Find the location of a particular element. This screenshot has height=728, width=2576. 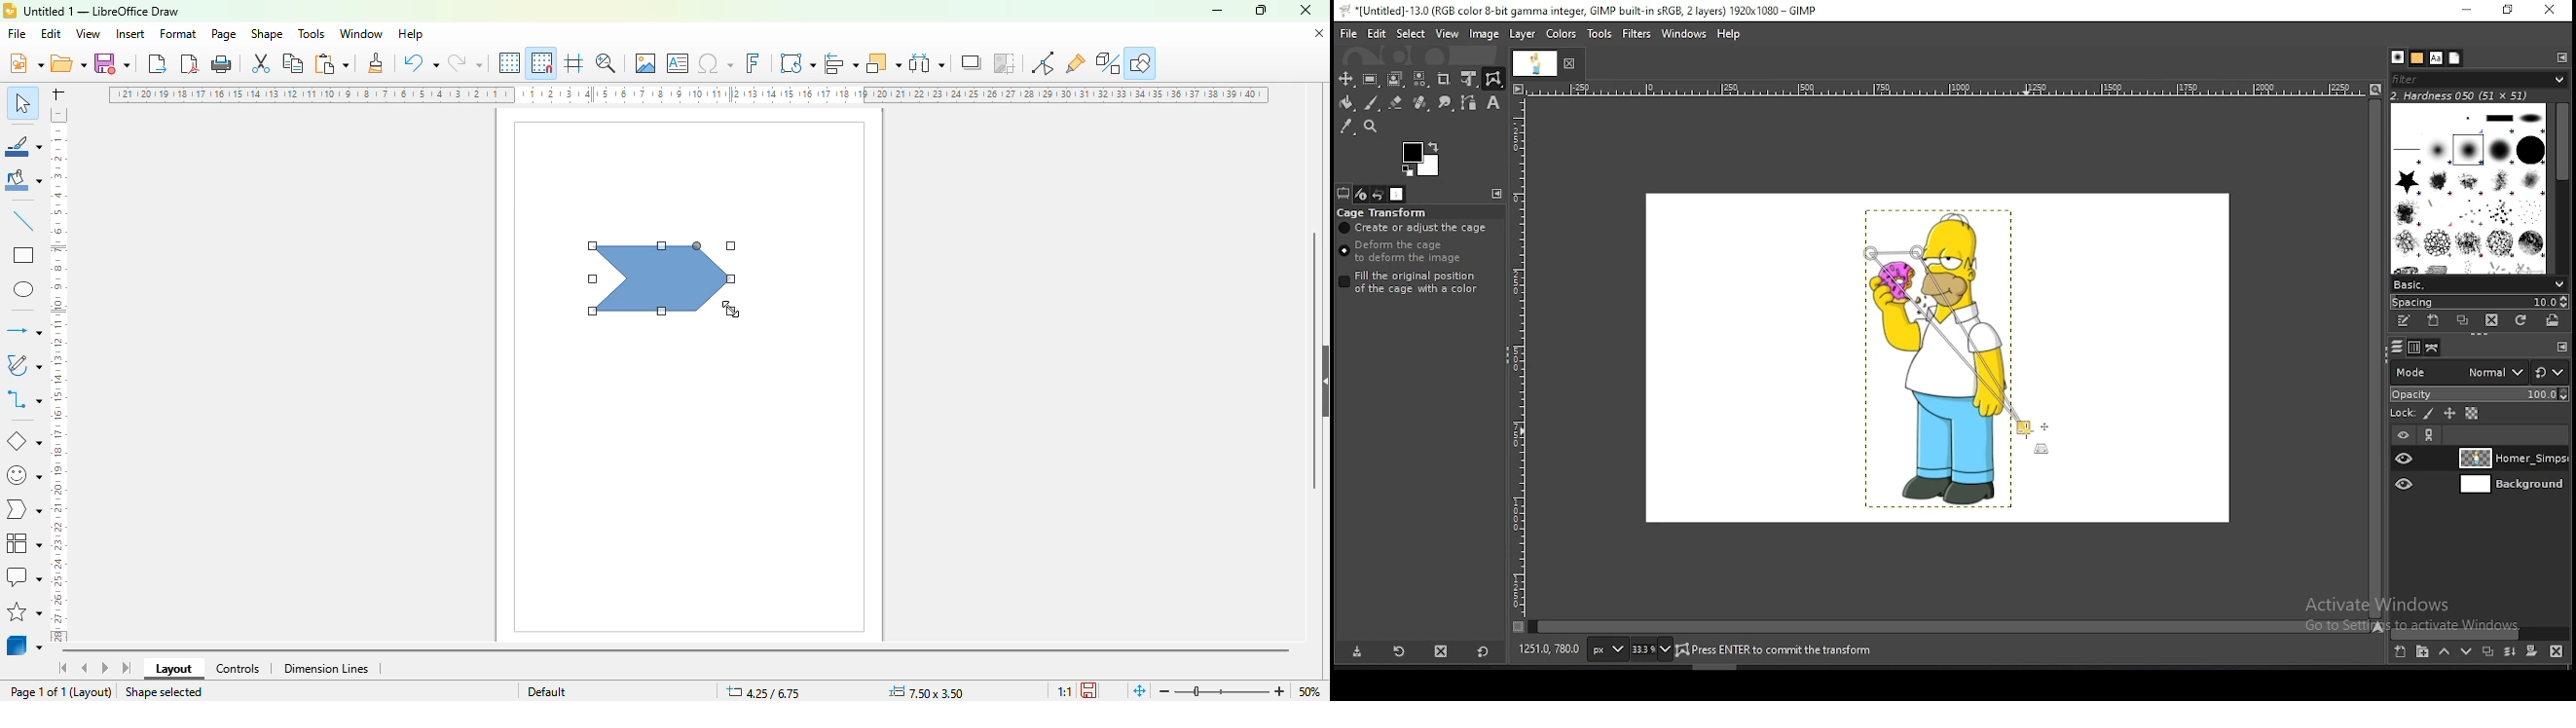

undo history is located at coordinates (1379, 194).